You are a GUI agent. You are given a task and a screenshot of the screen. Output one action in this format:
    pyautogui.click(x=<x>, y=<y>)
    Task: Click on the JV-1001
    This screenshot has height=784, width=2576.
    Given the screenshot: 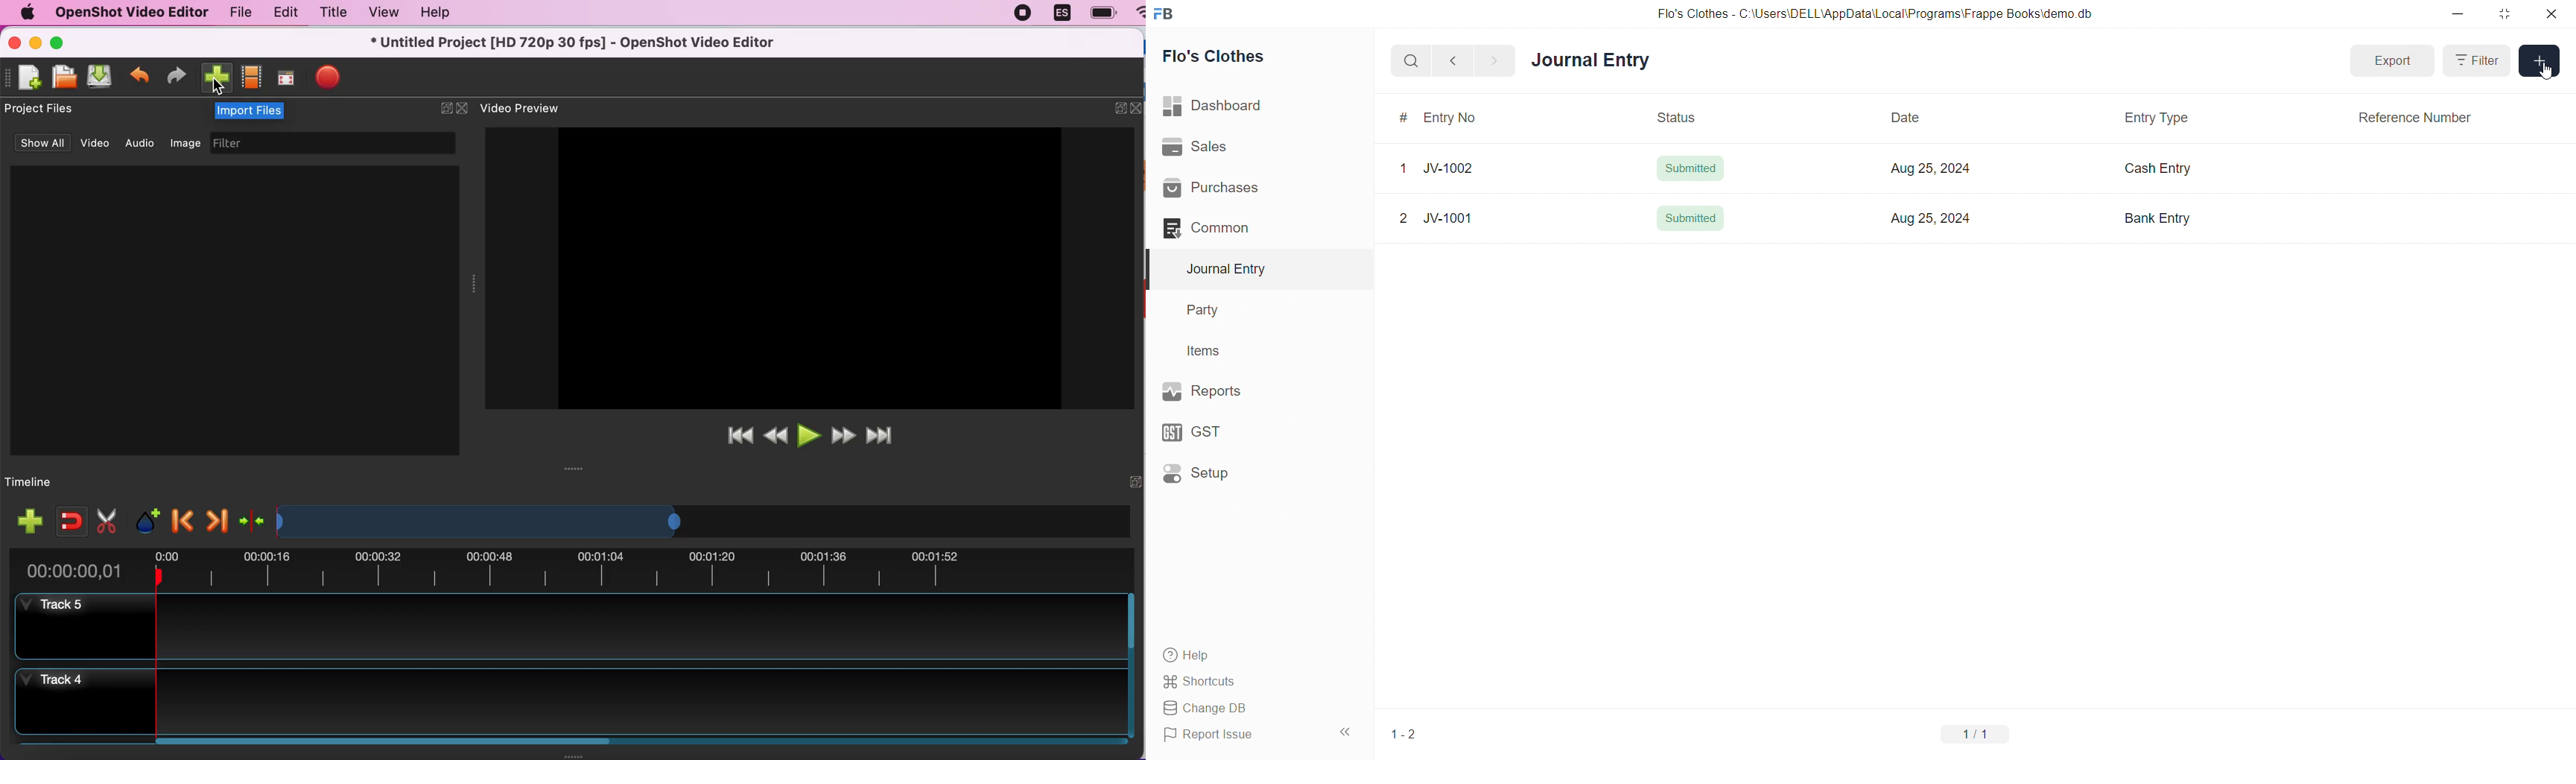 What is the action you would take?
    pyautogui.click(x=1459, y=220)
    